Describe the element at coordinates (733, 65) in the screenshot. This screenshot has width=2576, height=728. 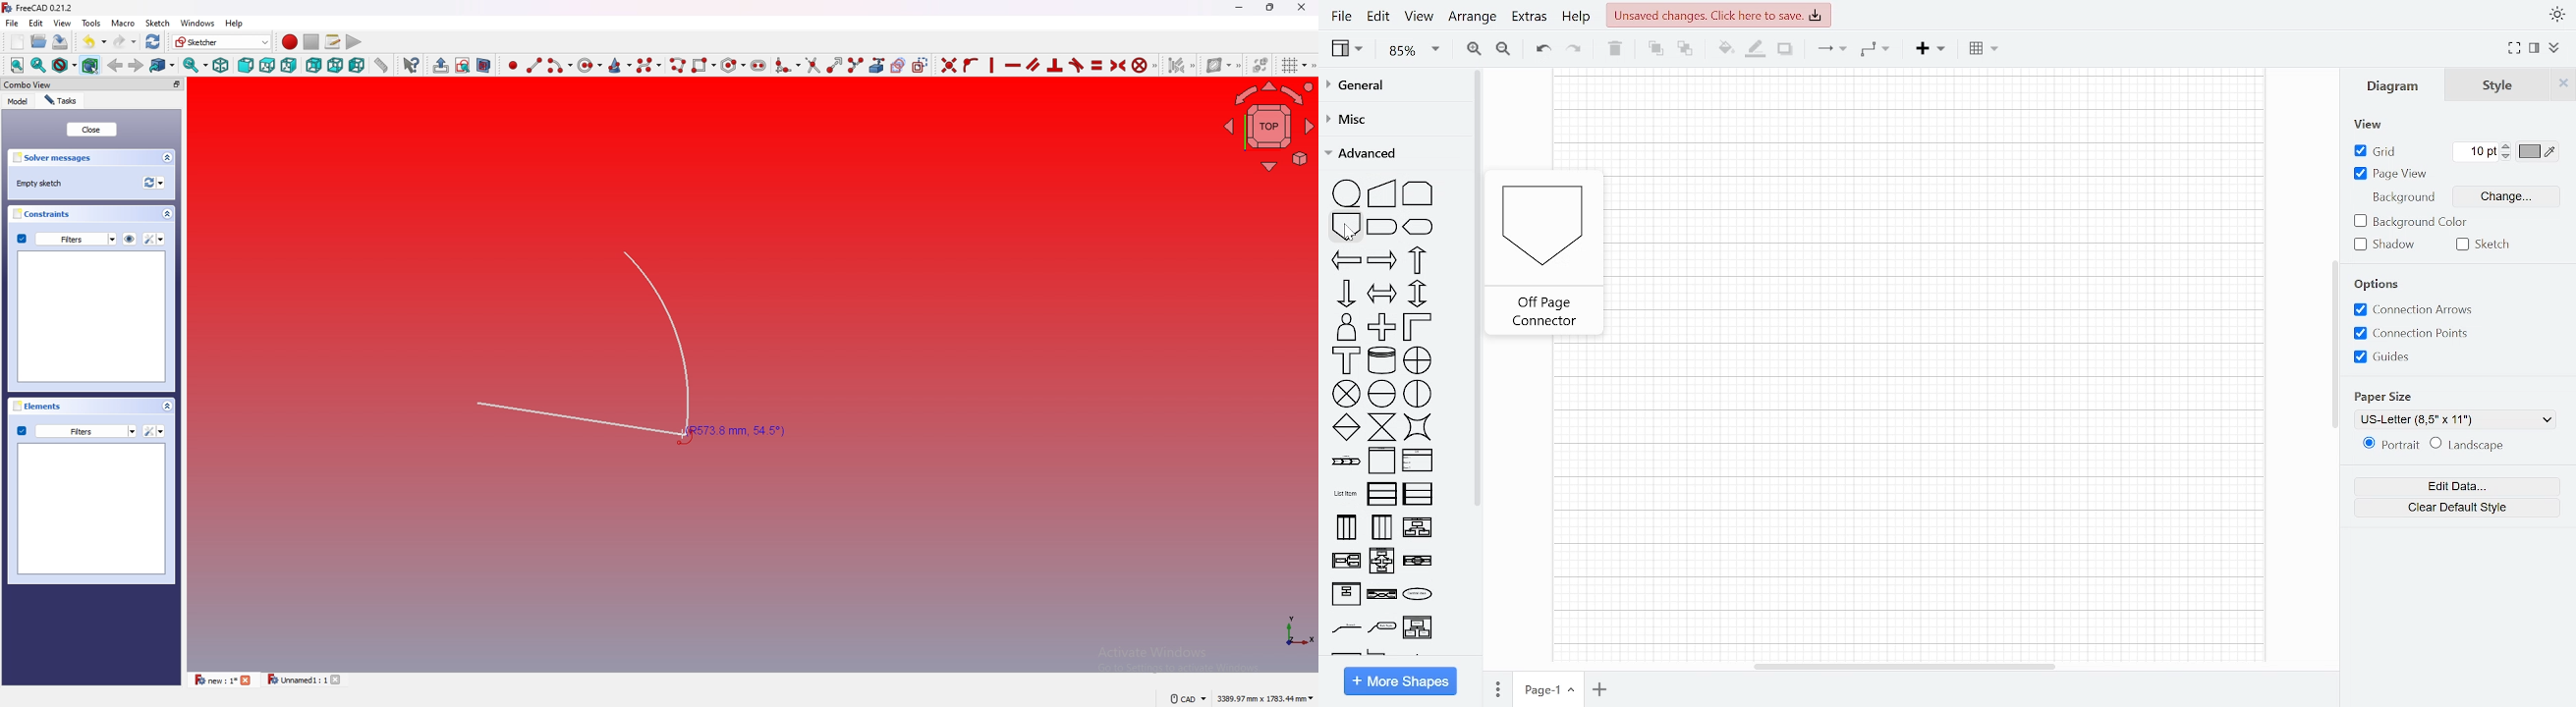
I see `create regular polygon` at that location.